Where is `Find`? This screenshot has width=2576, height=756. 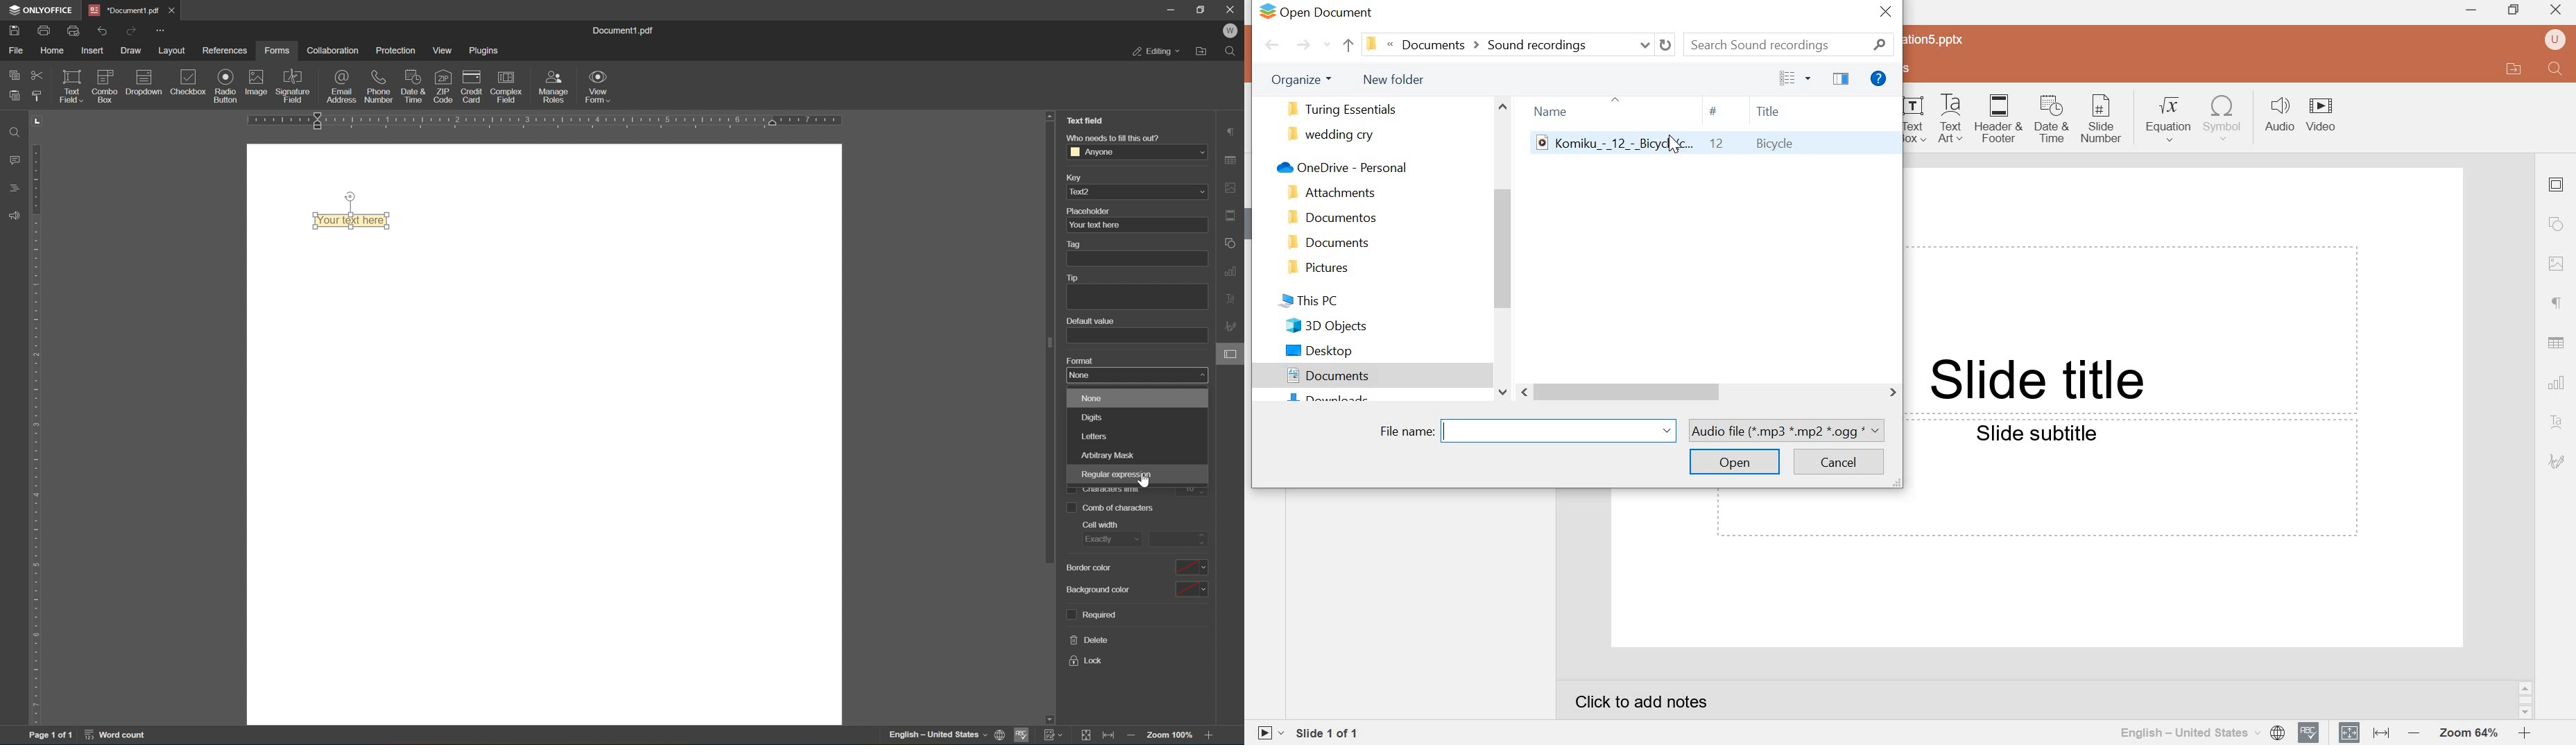
Find is located at coordinates (16, 133).